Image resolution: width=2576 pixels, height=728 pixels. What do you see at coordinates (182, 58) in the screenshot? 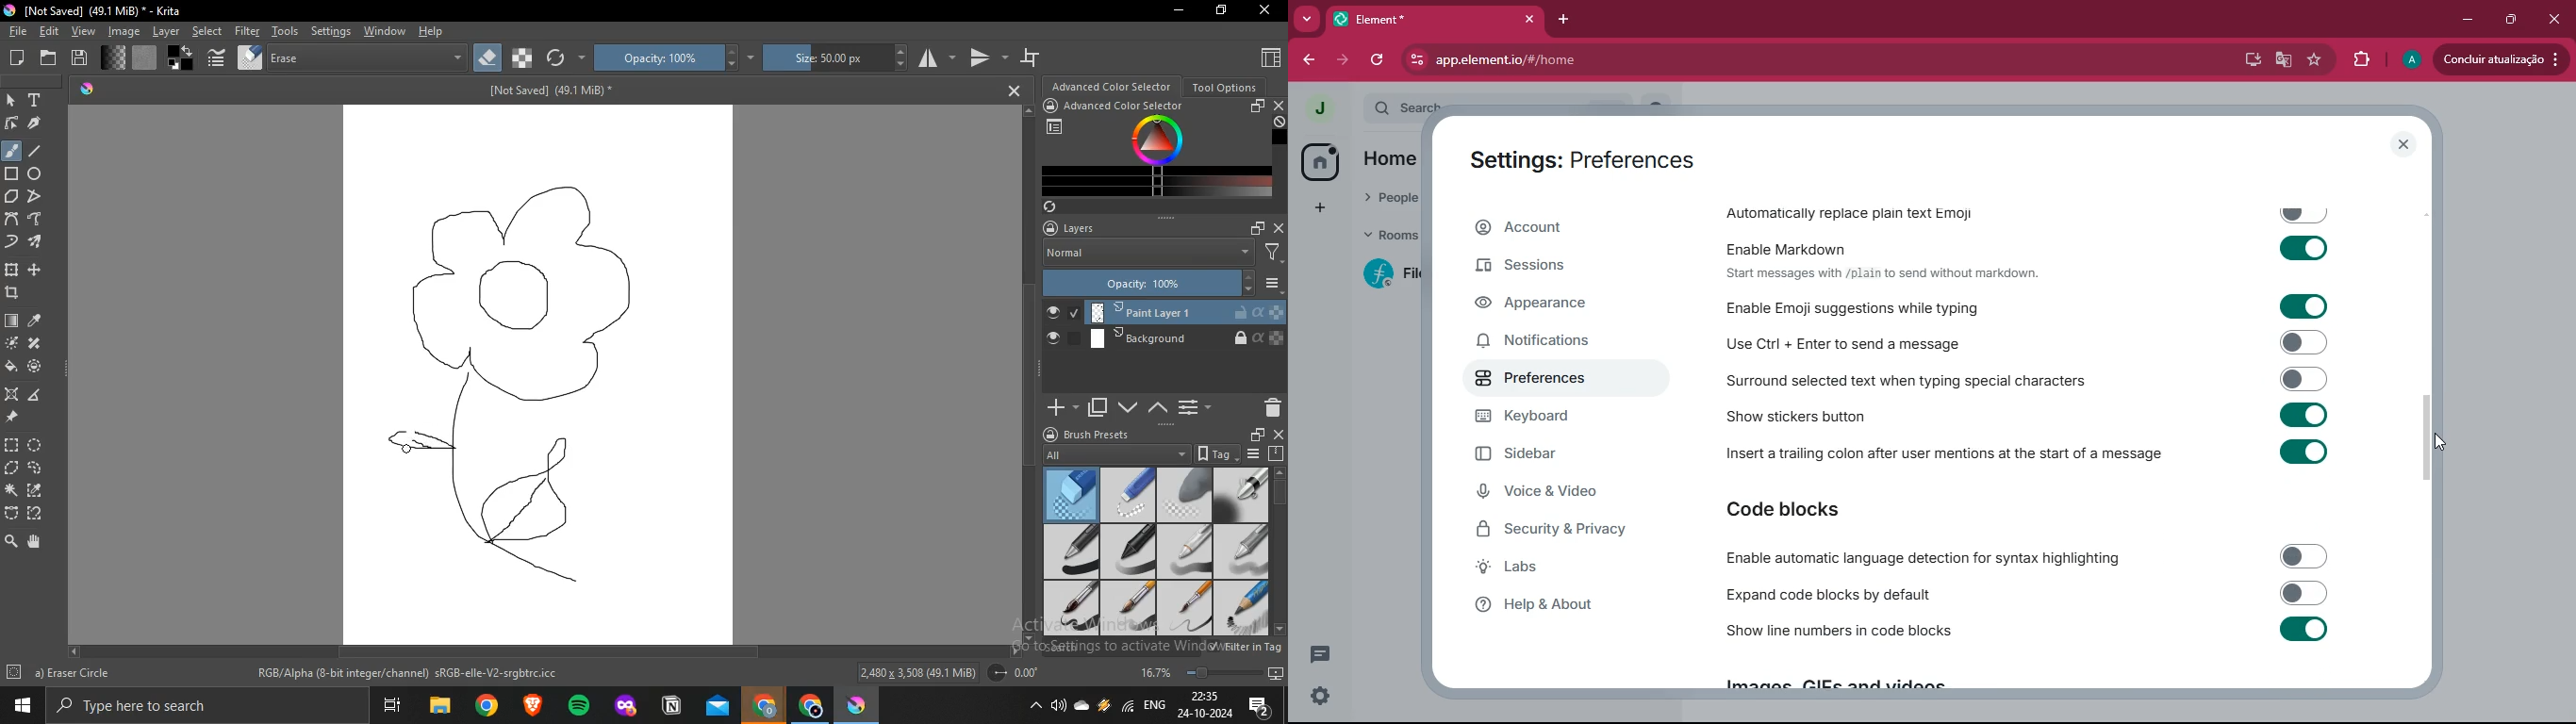
I see `swap foreground and background colors` at bounding box center [182, 58].